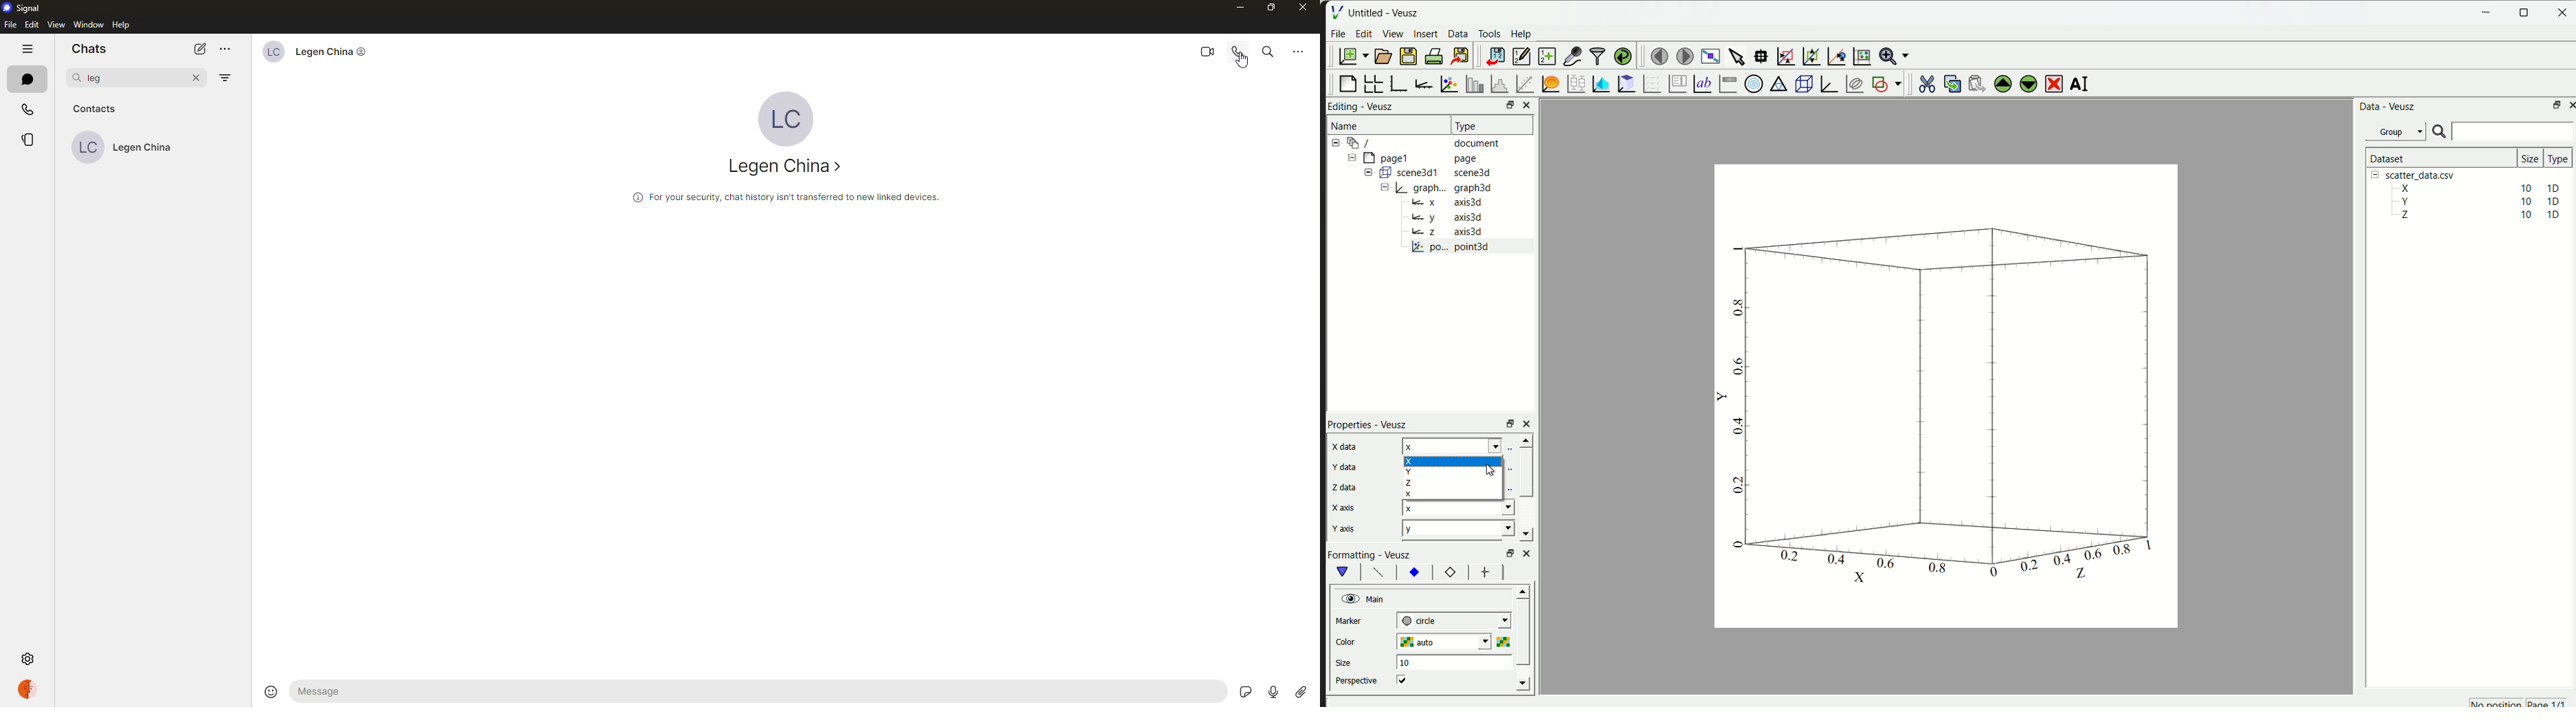 The image size is (2576, 728). What do you see at coordinates (1467, 444) in the screenshot?
I see `z` at bounding box center [1467, 444].